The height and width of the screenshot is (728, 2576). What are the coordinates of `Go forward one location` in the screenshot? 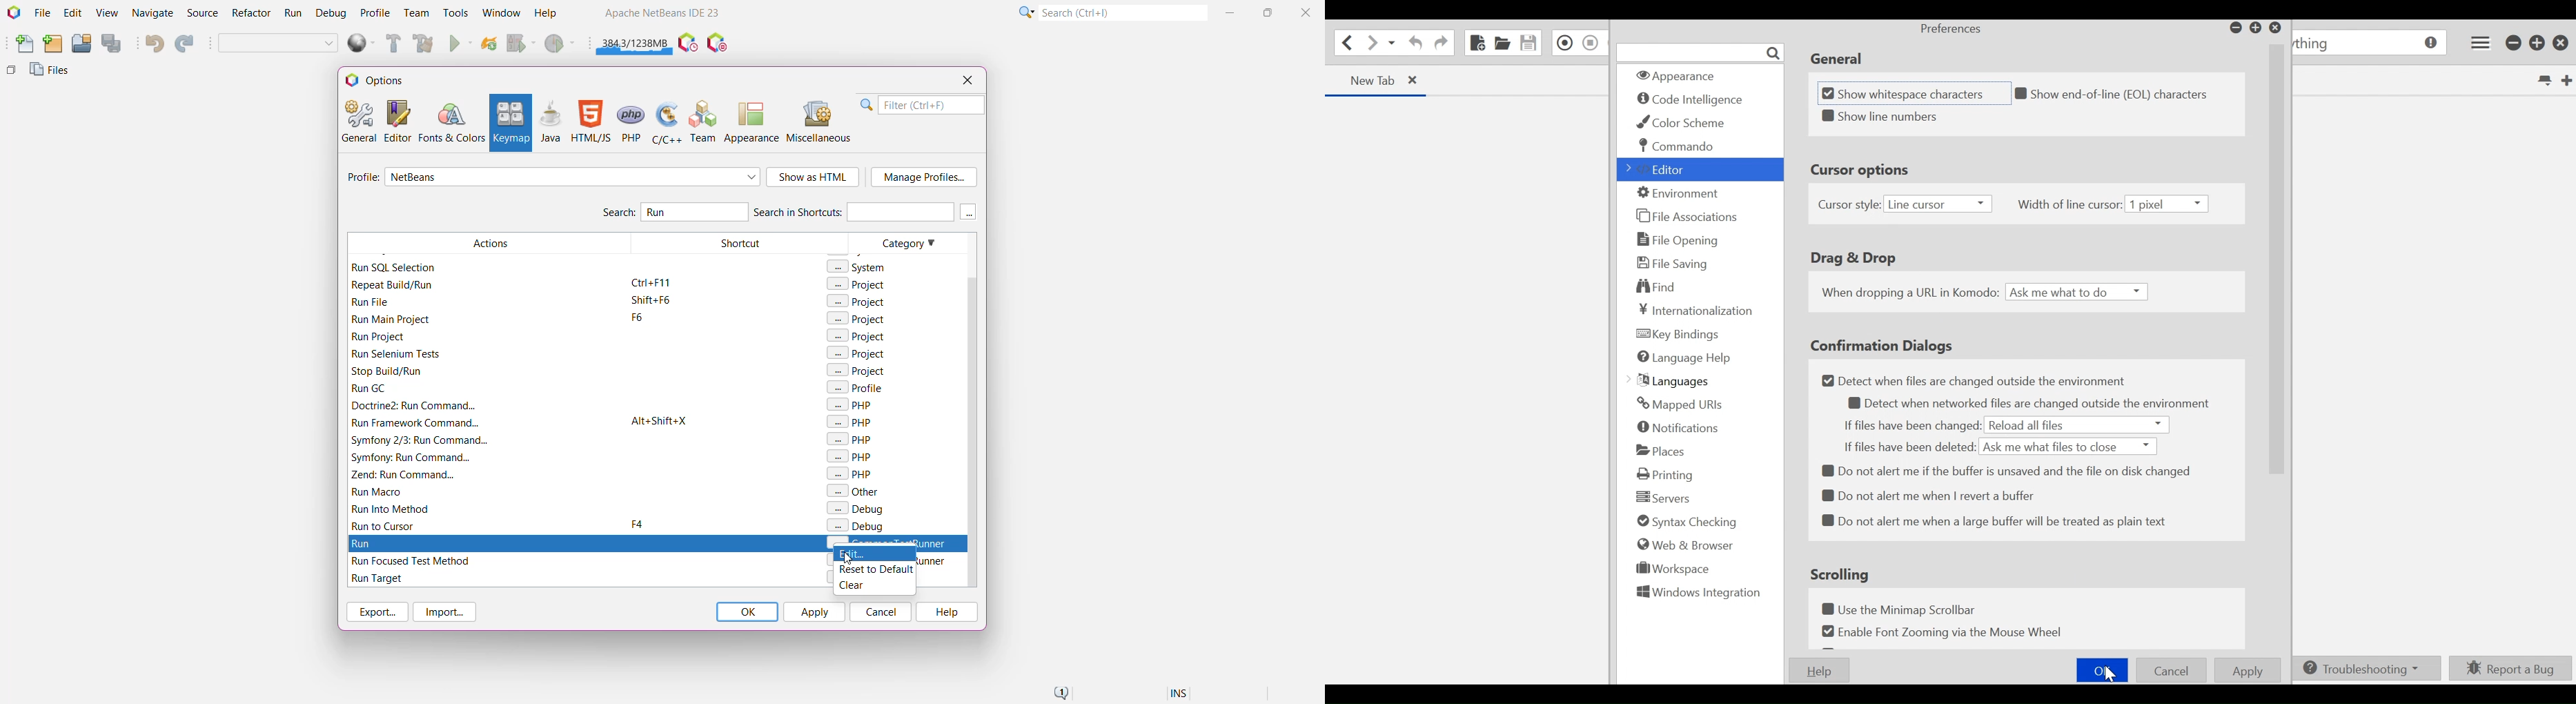 It's located at (1371, 43).